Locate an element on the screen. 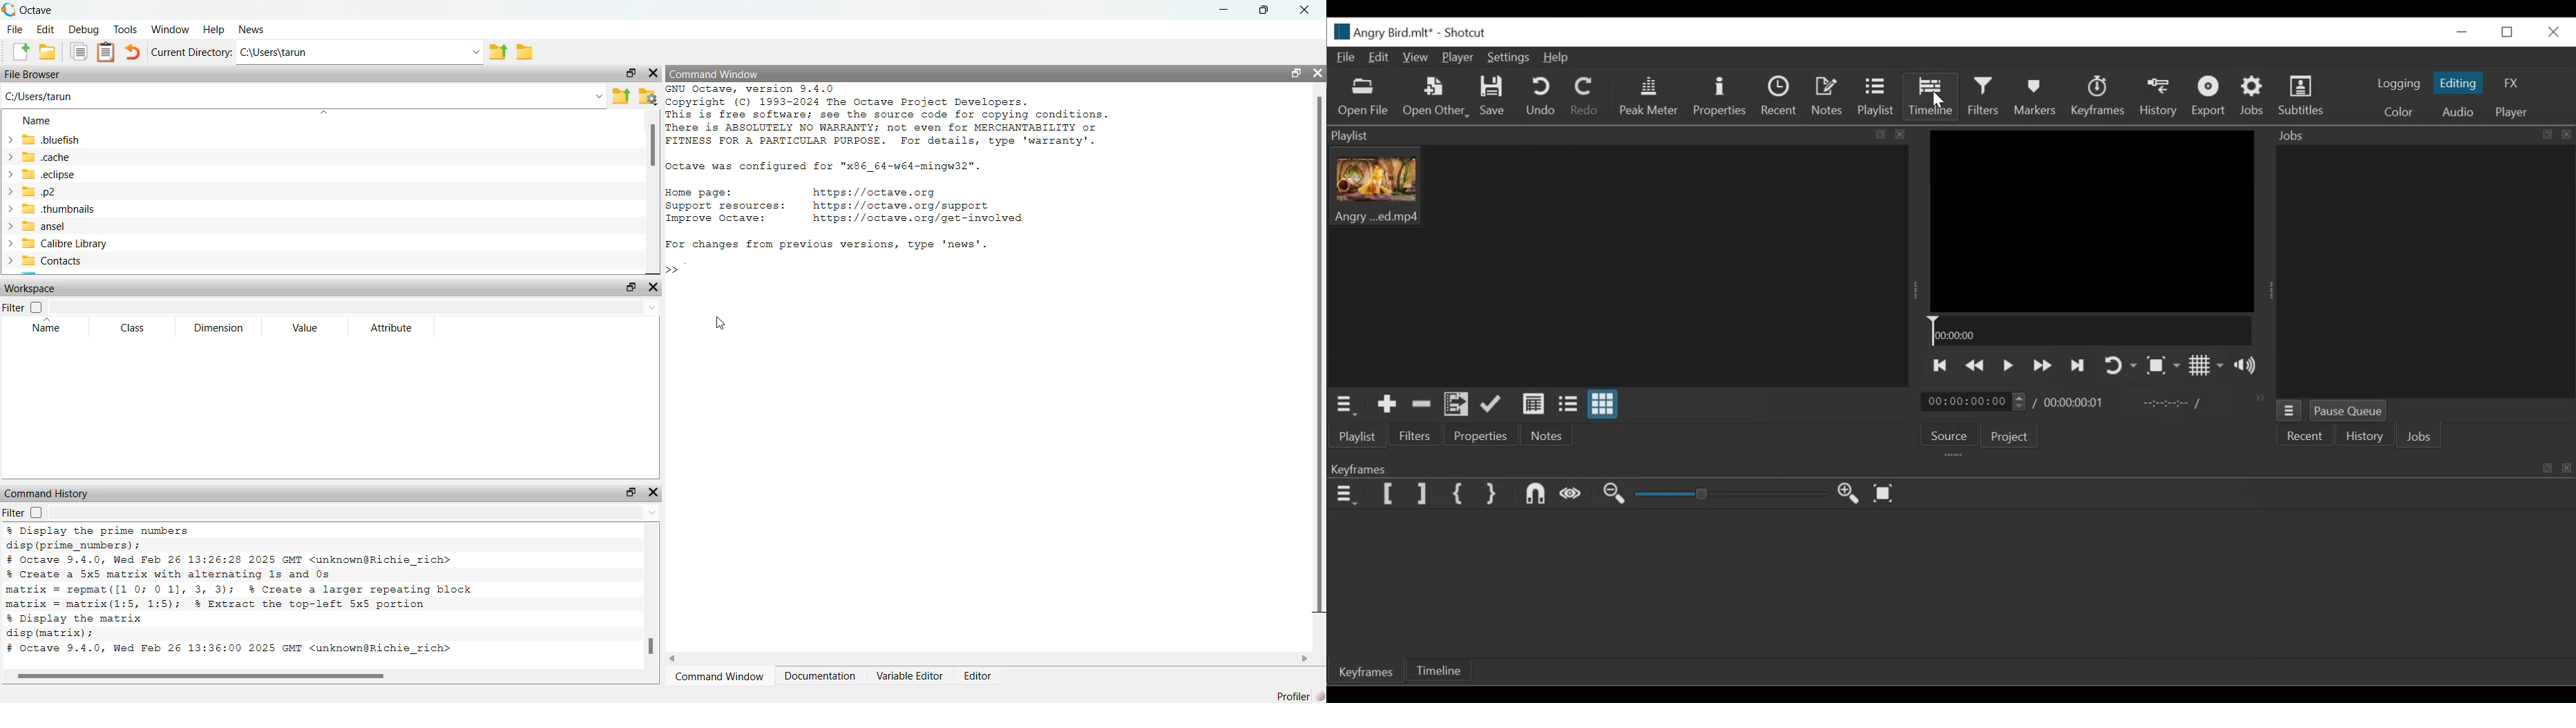 Image resolution: width=2576 pixels, height=728 pixels. Keyframes is located at coordinates (2099, 96).